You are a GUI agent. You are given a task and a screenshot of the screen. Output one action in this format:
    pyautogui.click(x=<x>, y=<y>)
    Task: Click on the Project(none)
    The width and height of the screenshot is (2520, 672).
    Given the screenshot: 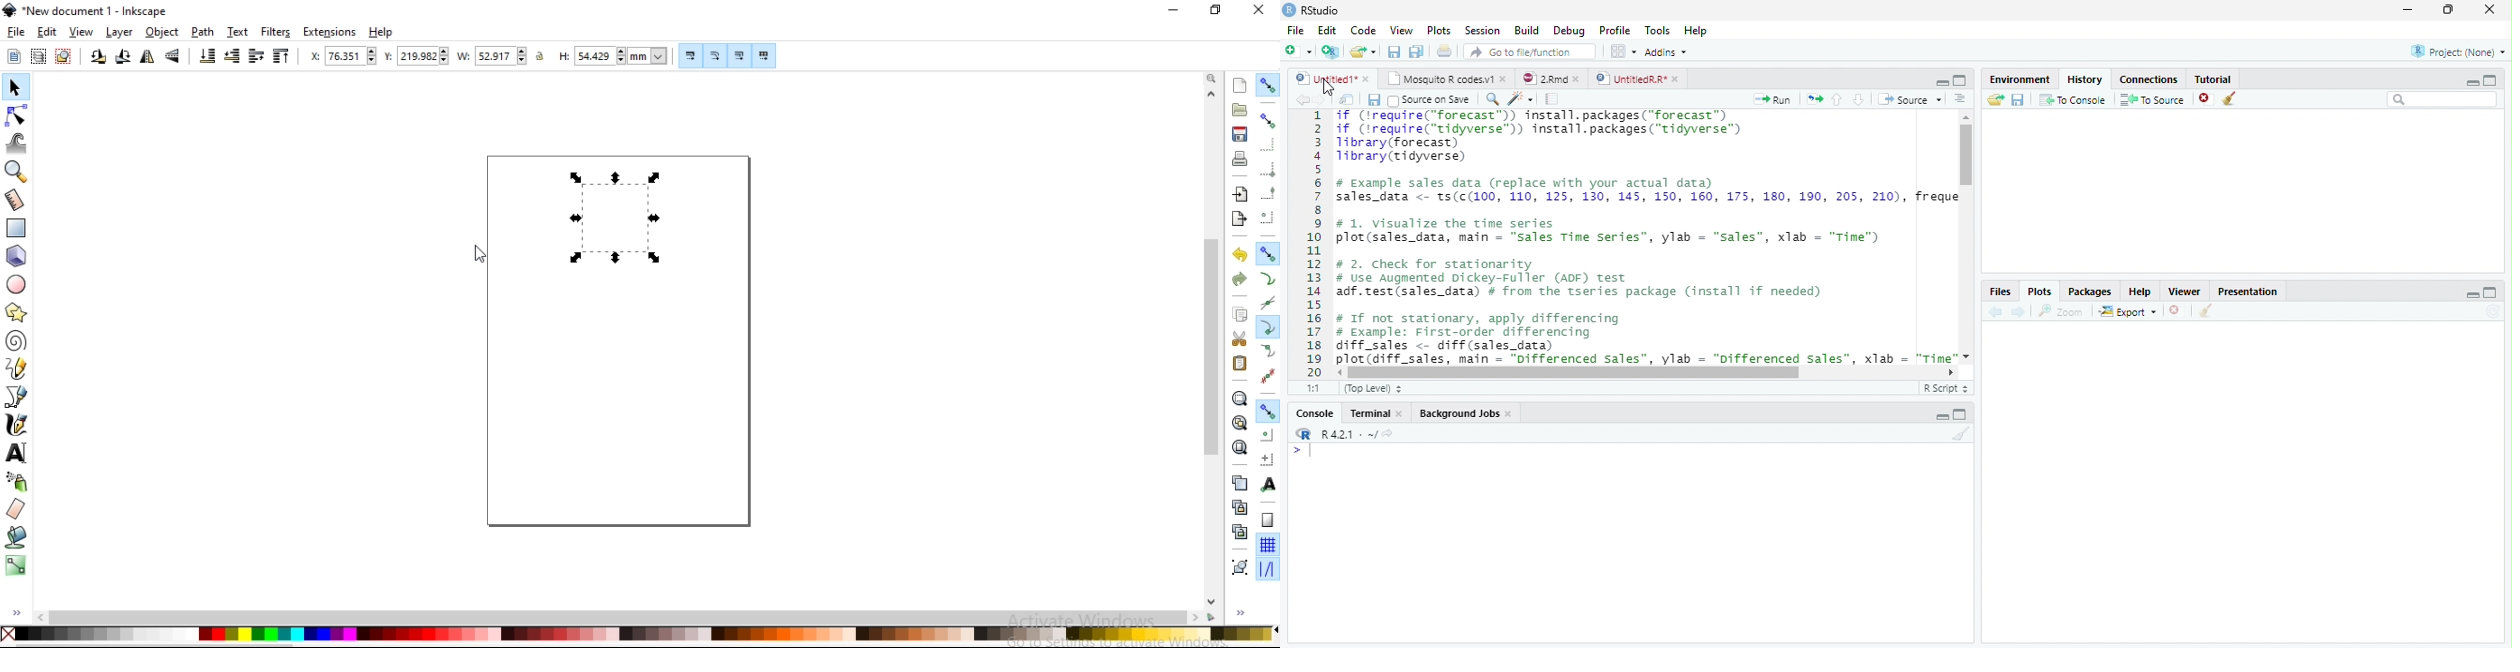 What is the action you would take?
    pyautogui.click(x=2458, y=51)
    